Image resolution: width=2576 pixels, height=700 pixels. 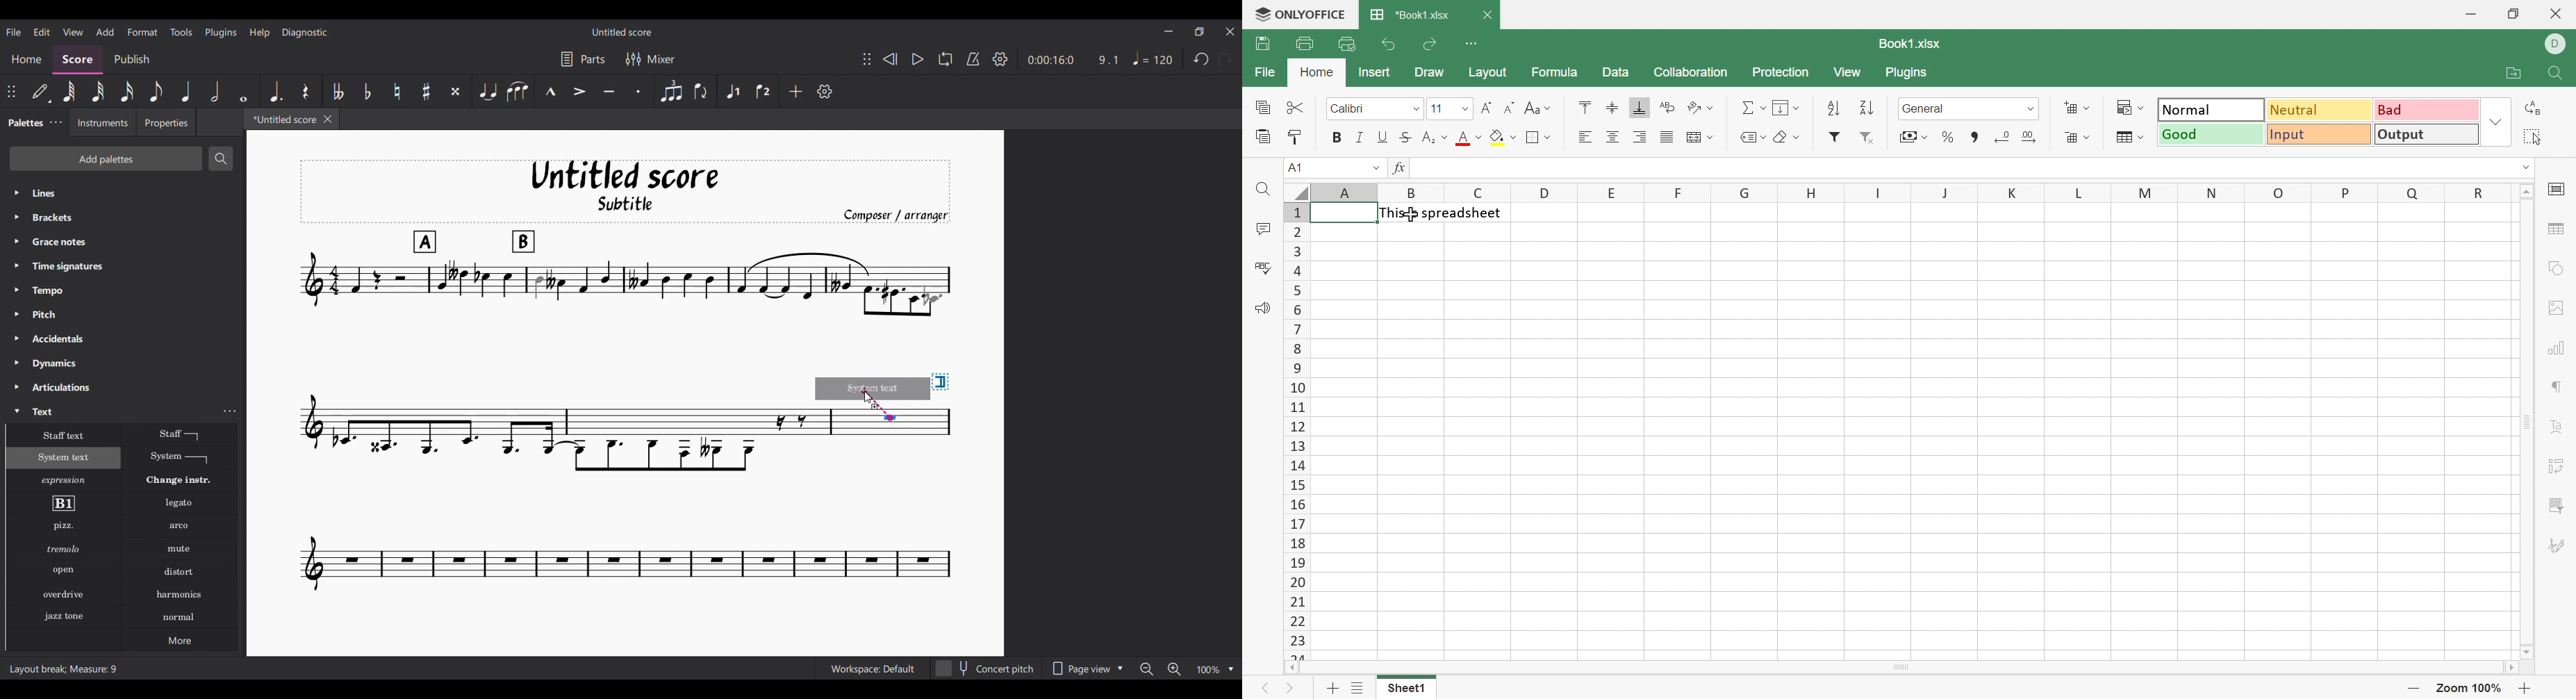 I want to click on Insert filter, so click(x=1835, y=139).